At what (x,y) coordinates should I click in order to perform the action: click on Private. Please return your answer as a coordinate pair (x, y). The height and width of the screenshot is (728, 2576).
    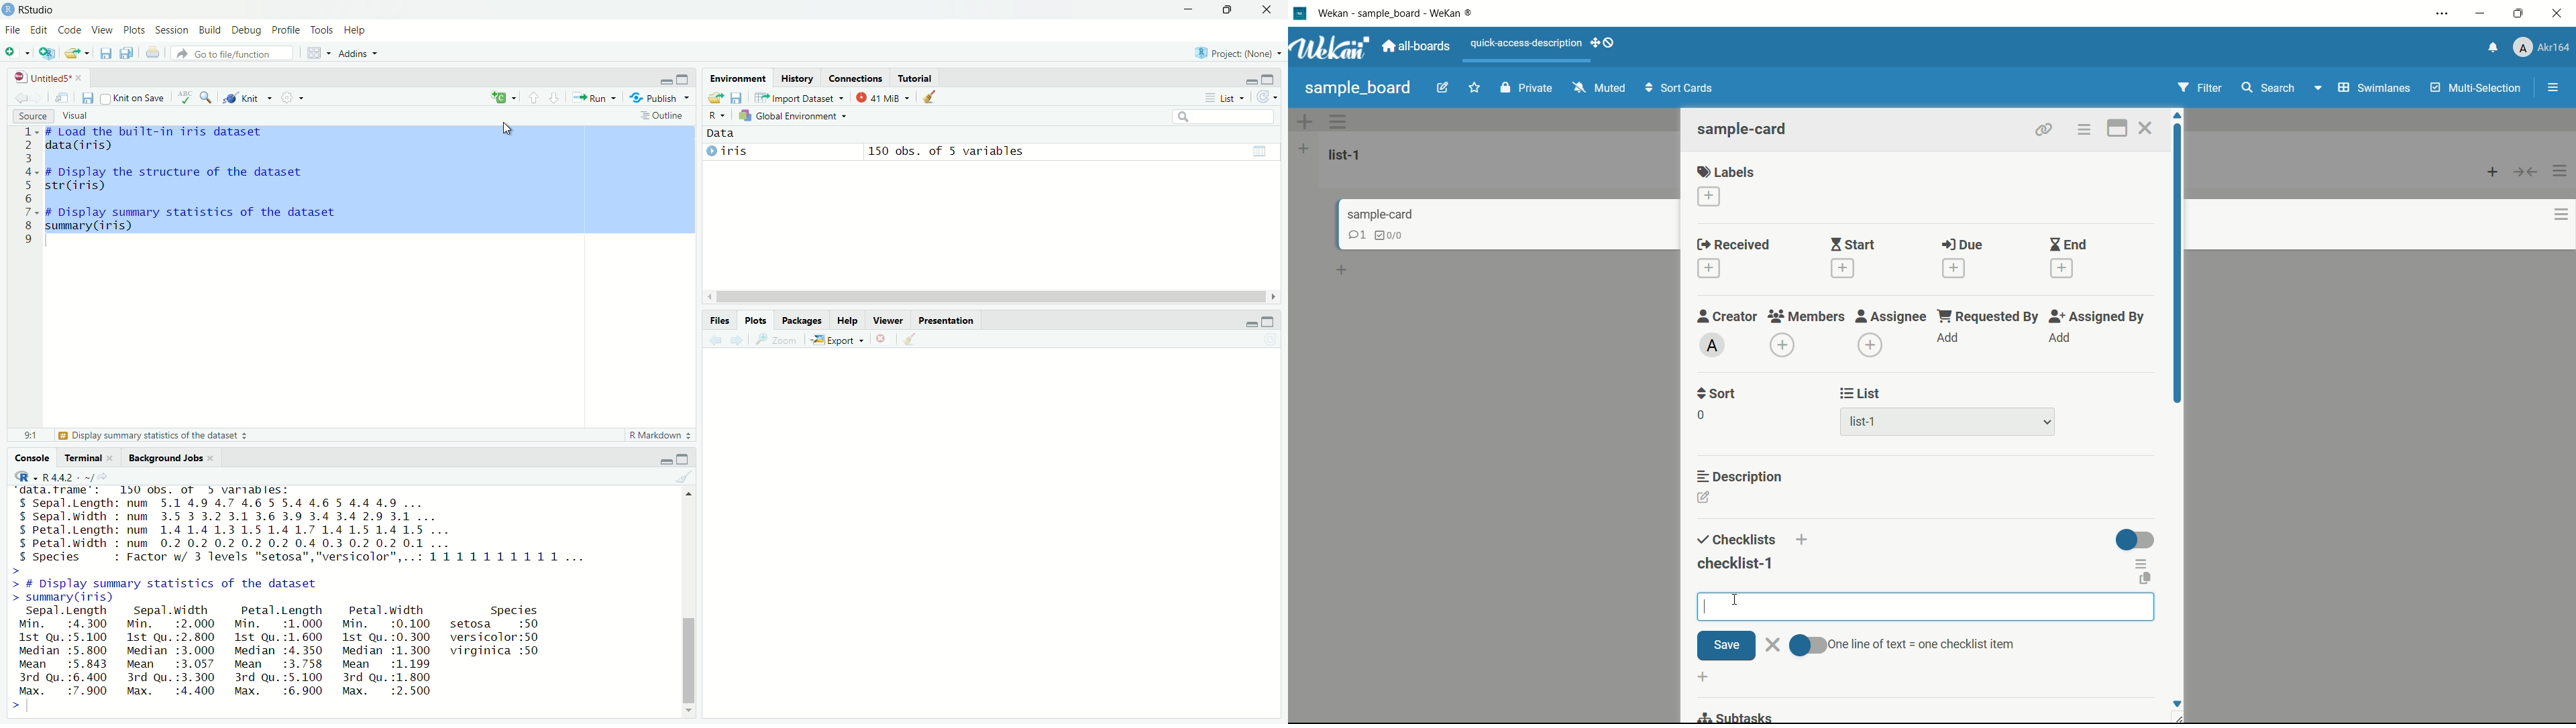
    Looking at the image, I should click on (1523, 87).